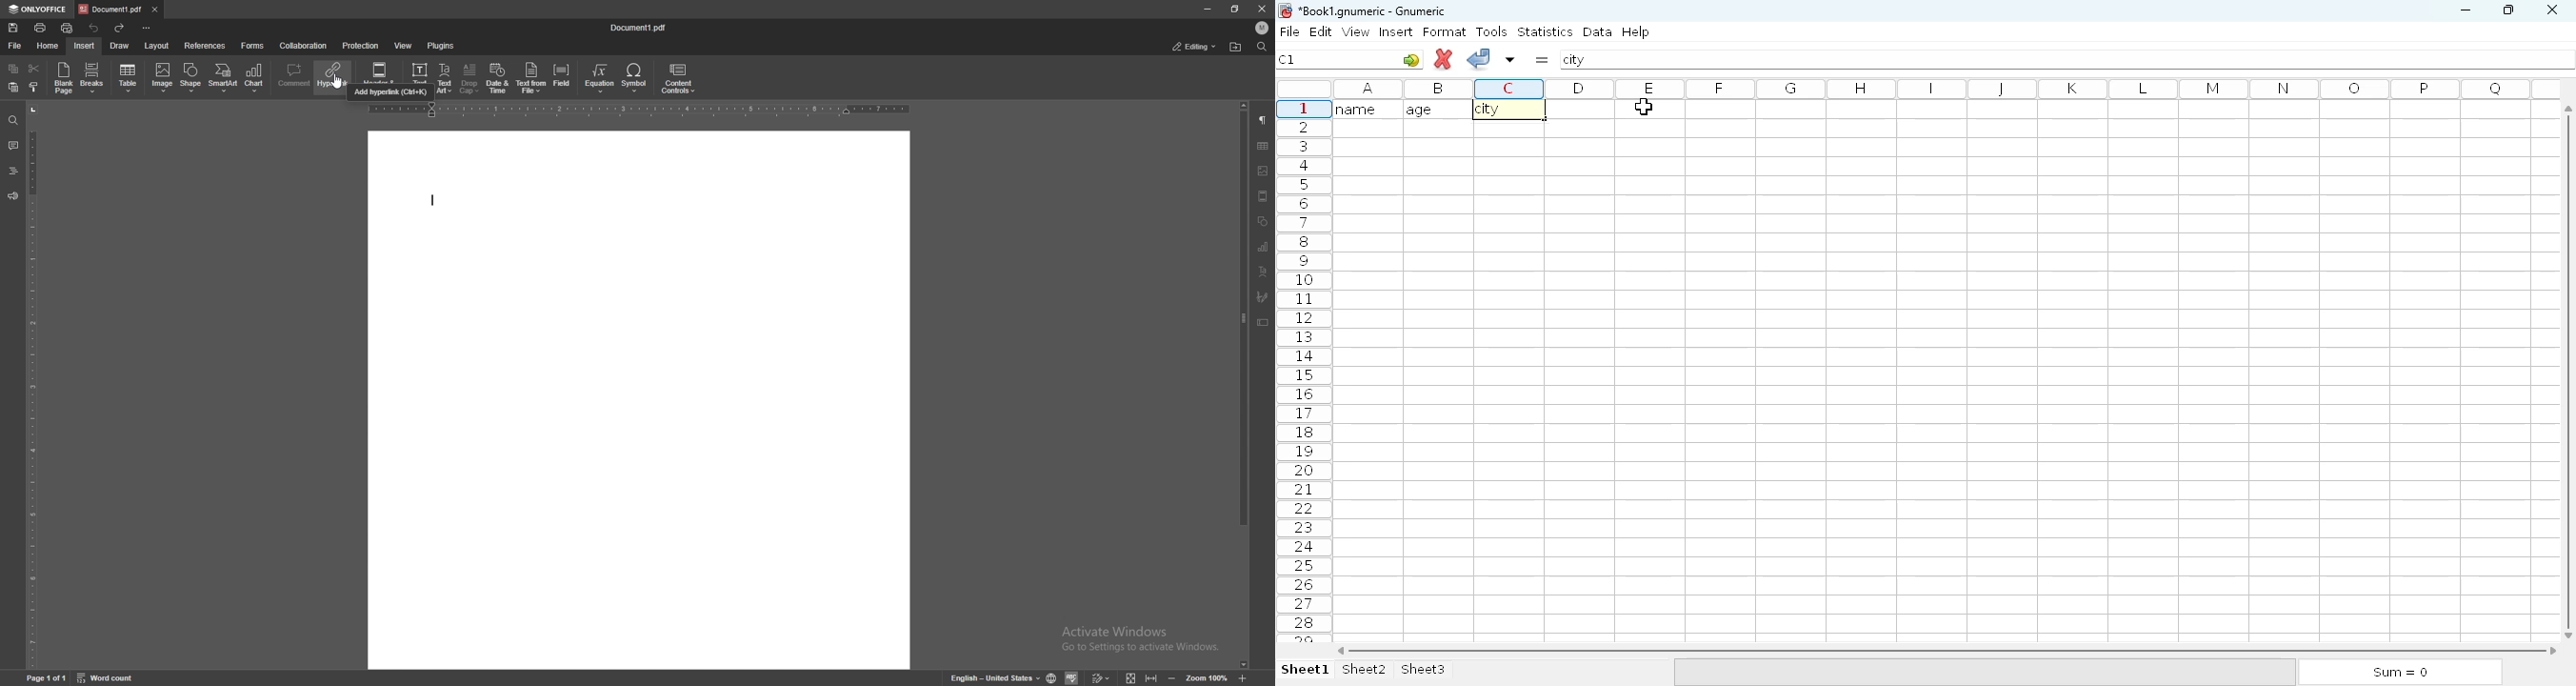  What do you see at coordinates (110, 9) in the screenshot?
I see `tab` at bounding box center [110, 9].